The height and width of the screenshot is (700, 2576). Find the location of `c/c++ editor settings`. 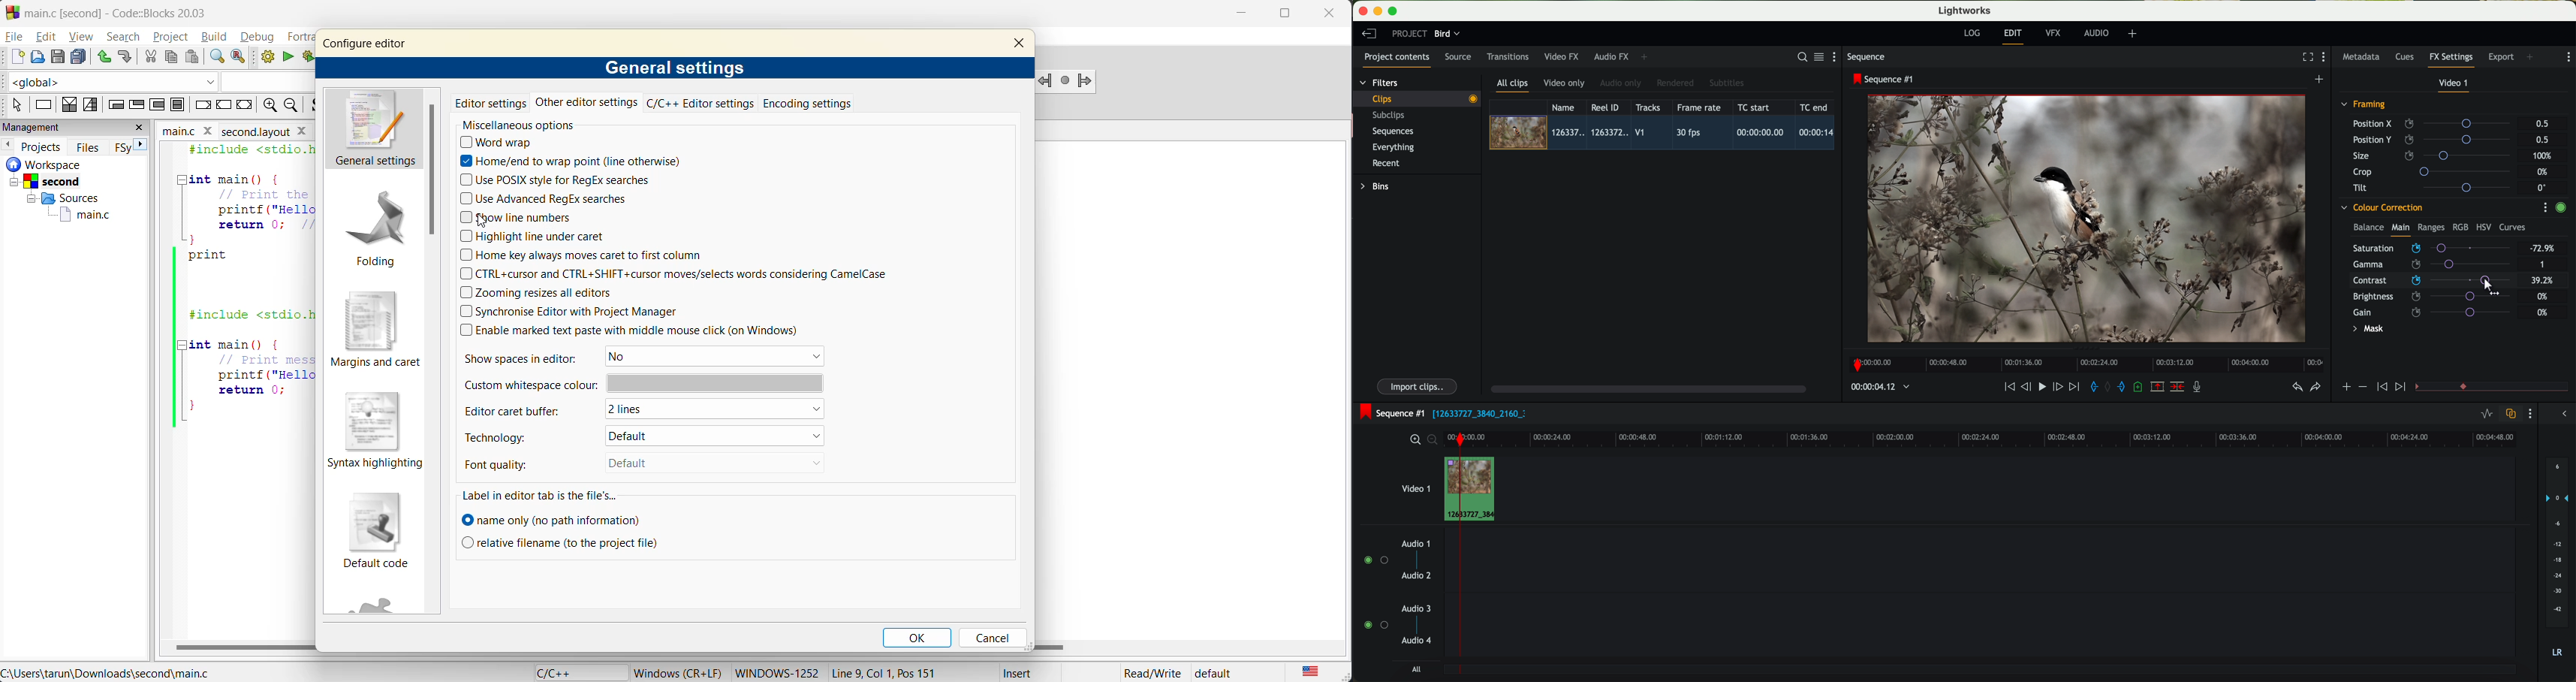

c/c++ editor settings is located at coordinates (701, 103).